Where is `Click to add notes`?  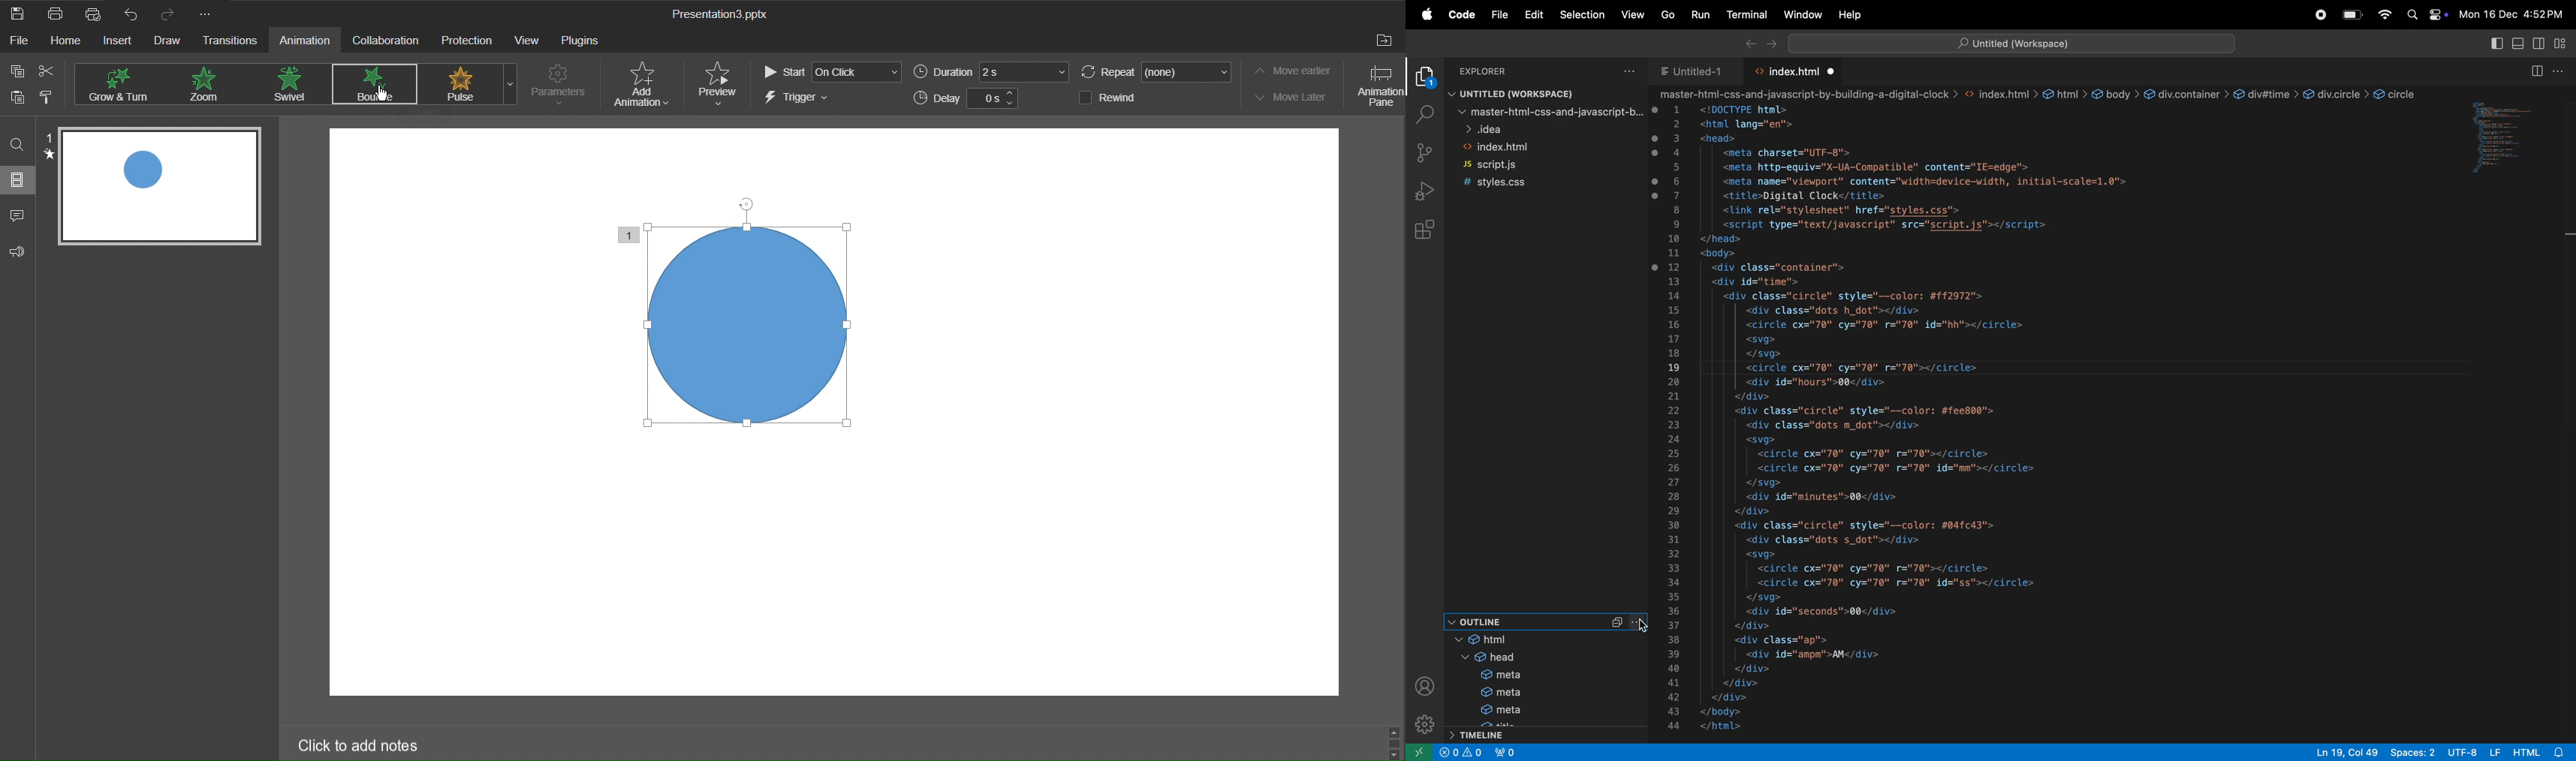
Click to add notes is located at coordinates (357, 742).